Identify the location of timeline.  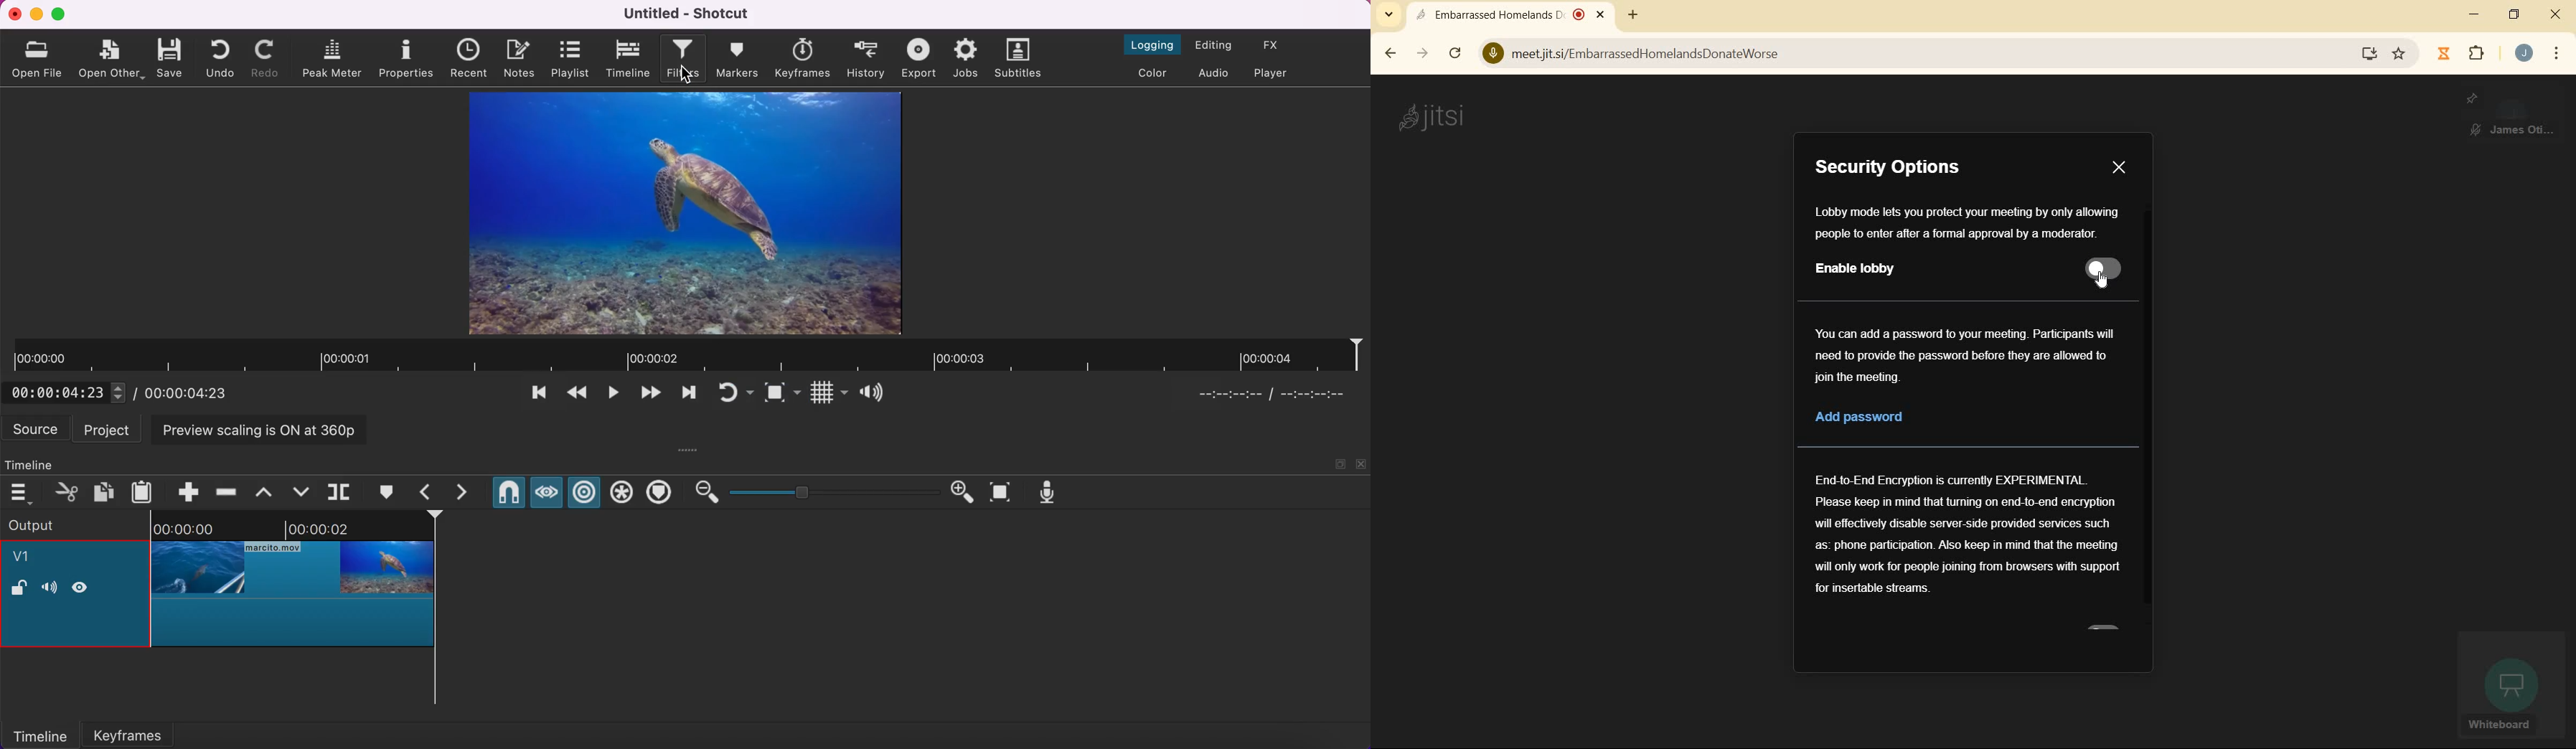
(630, 59).